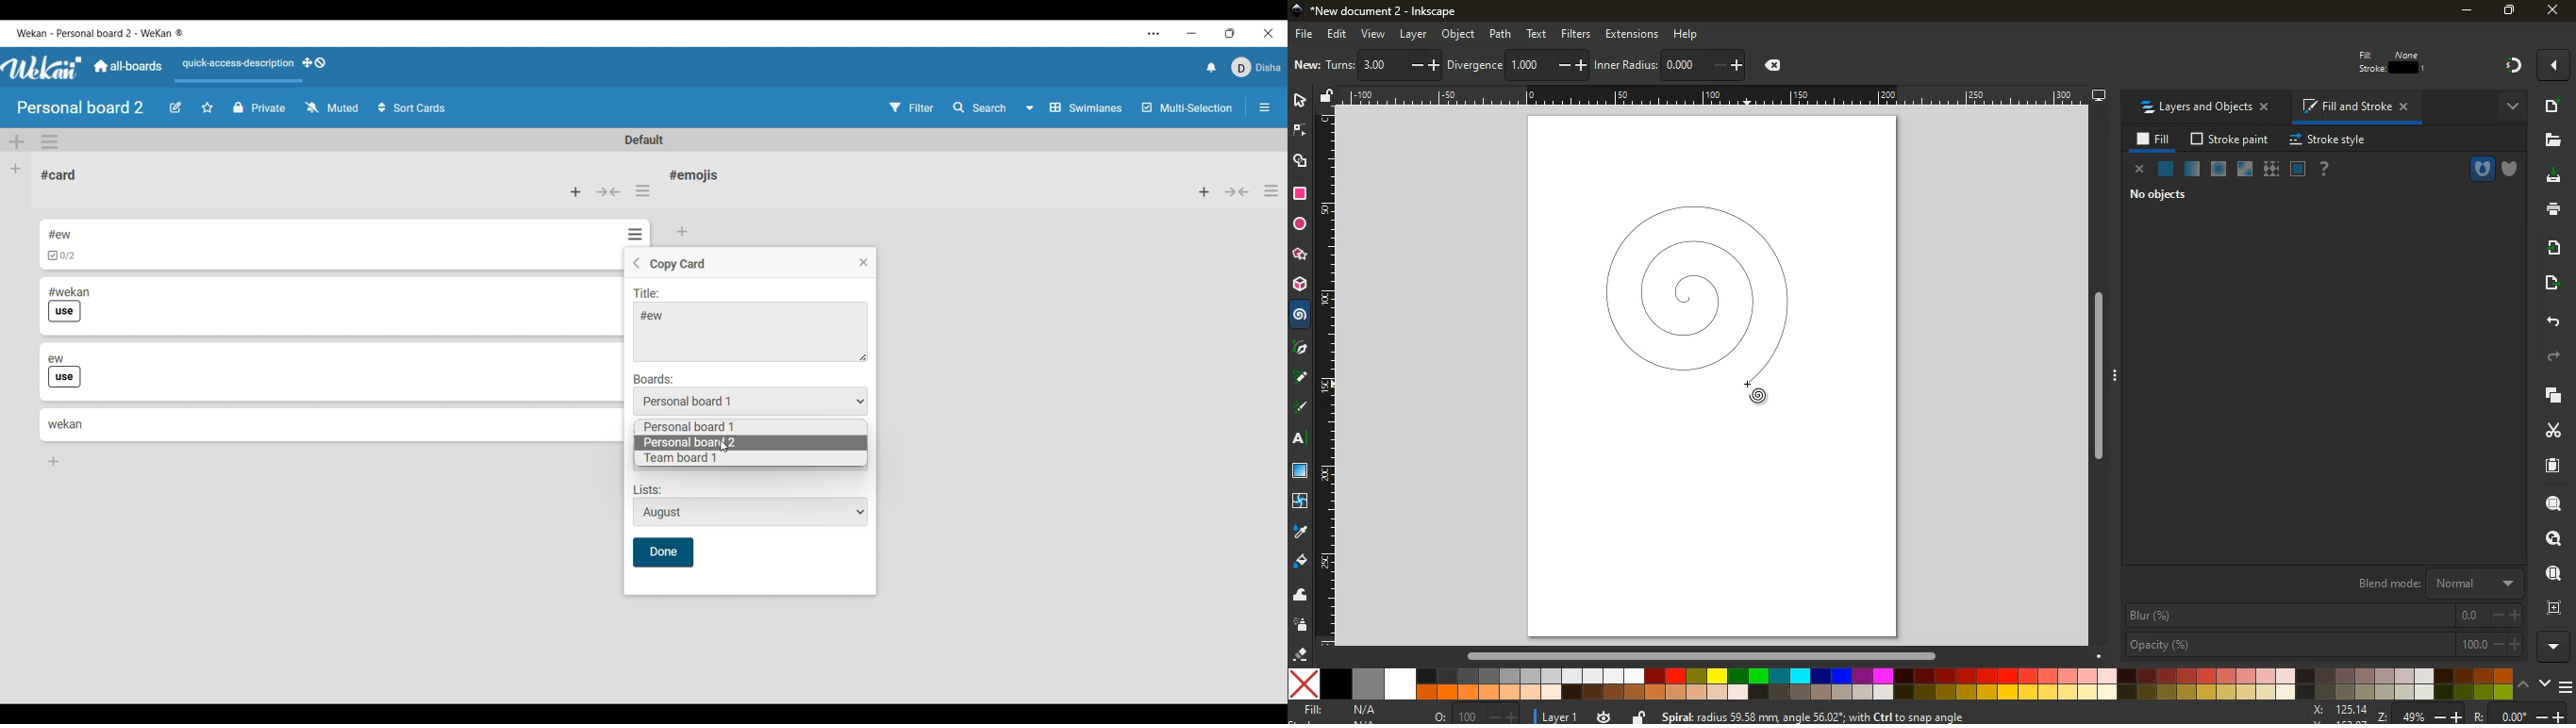  What do you see at coordinates (1269, 33) in the screenshot?
I see `Close interface` at bounding box center [1269, 33].